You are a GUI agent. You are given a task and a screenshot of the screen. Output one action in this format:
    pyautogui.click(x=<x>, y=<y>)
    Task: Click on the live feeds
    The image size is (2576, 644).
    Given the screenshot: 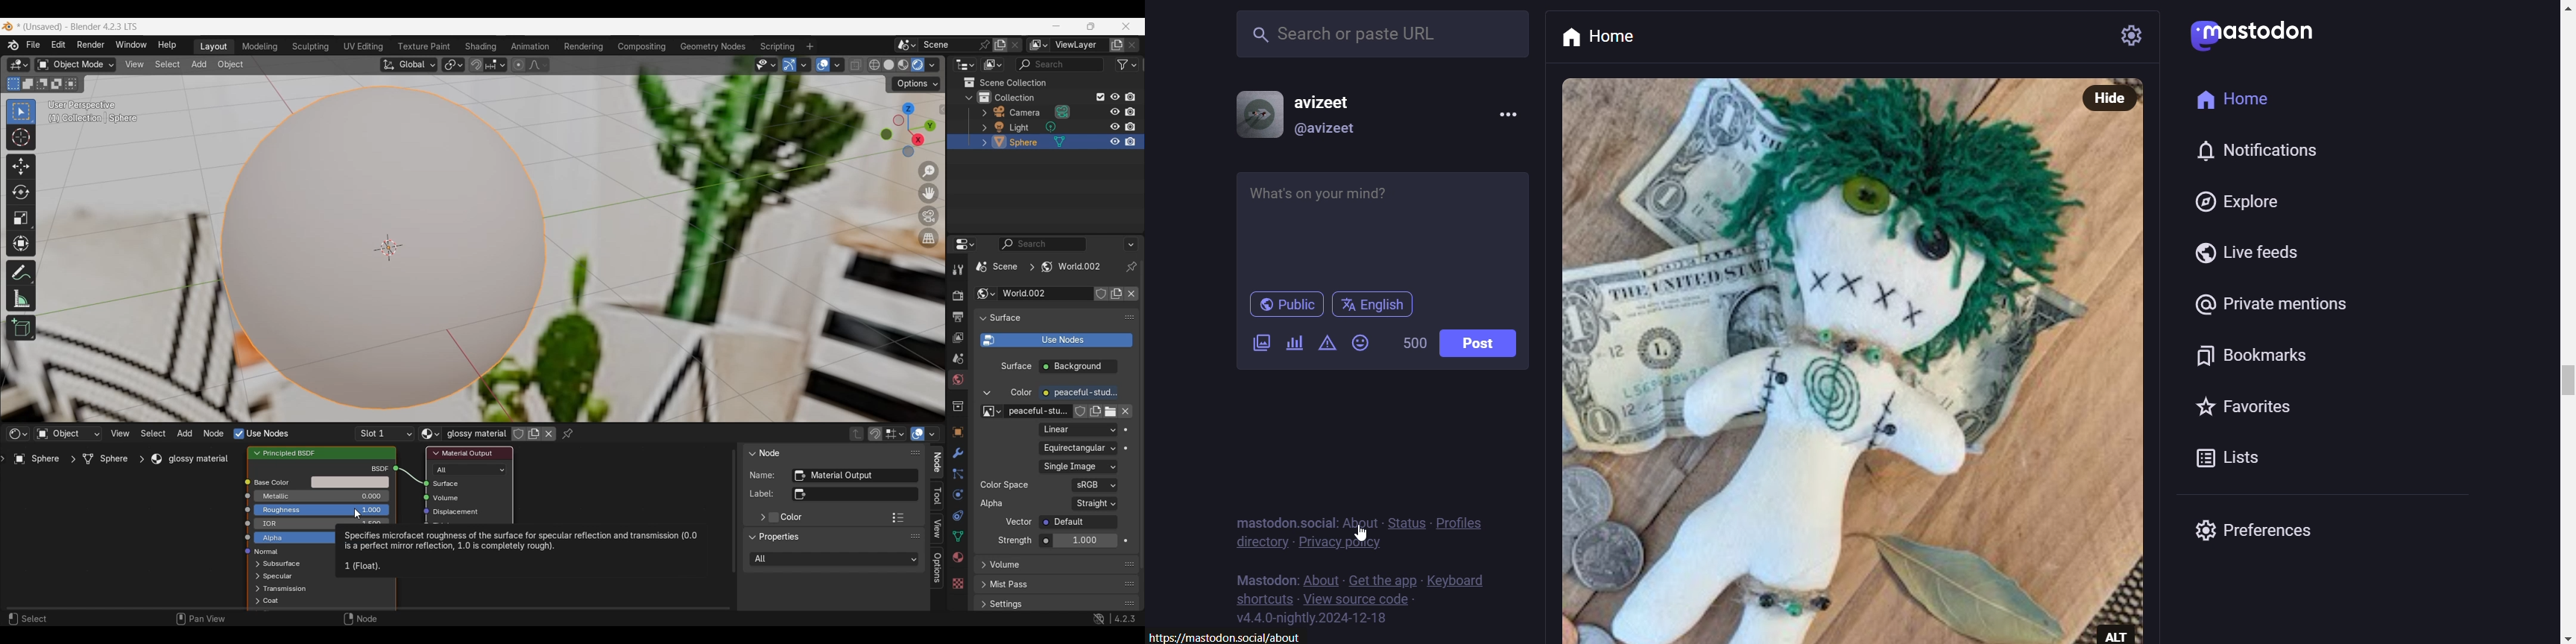 What is the action you would take?
    pyautogui.click(x=2244, y=256)
    